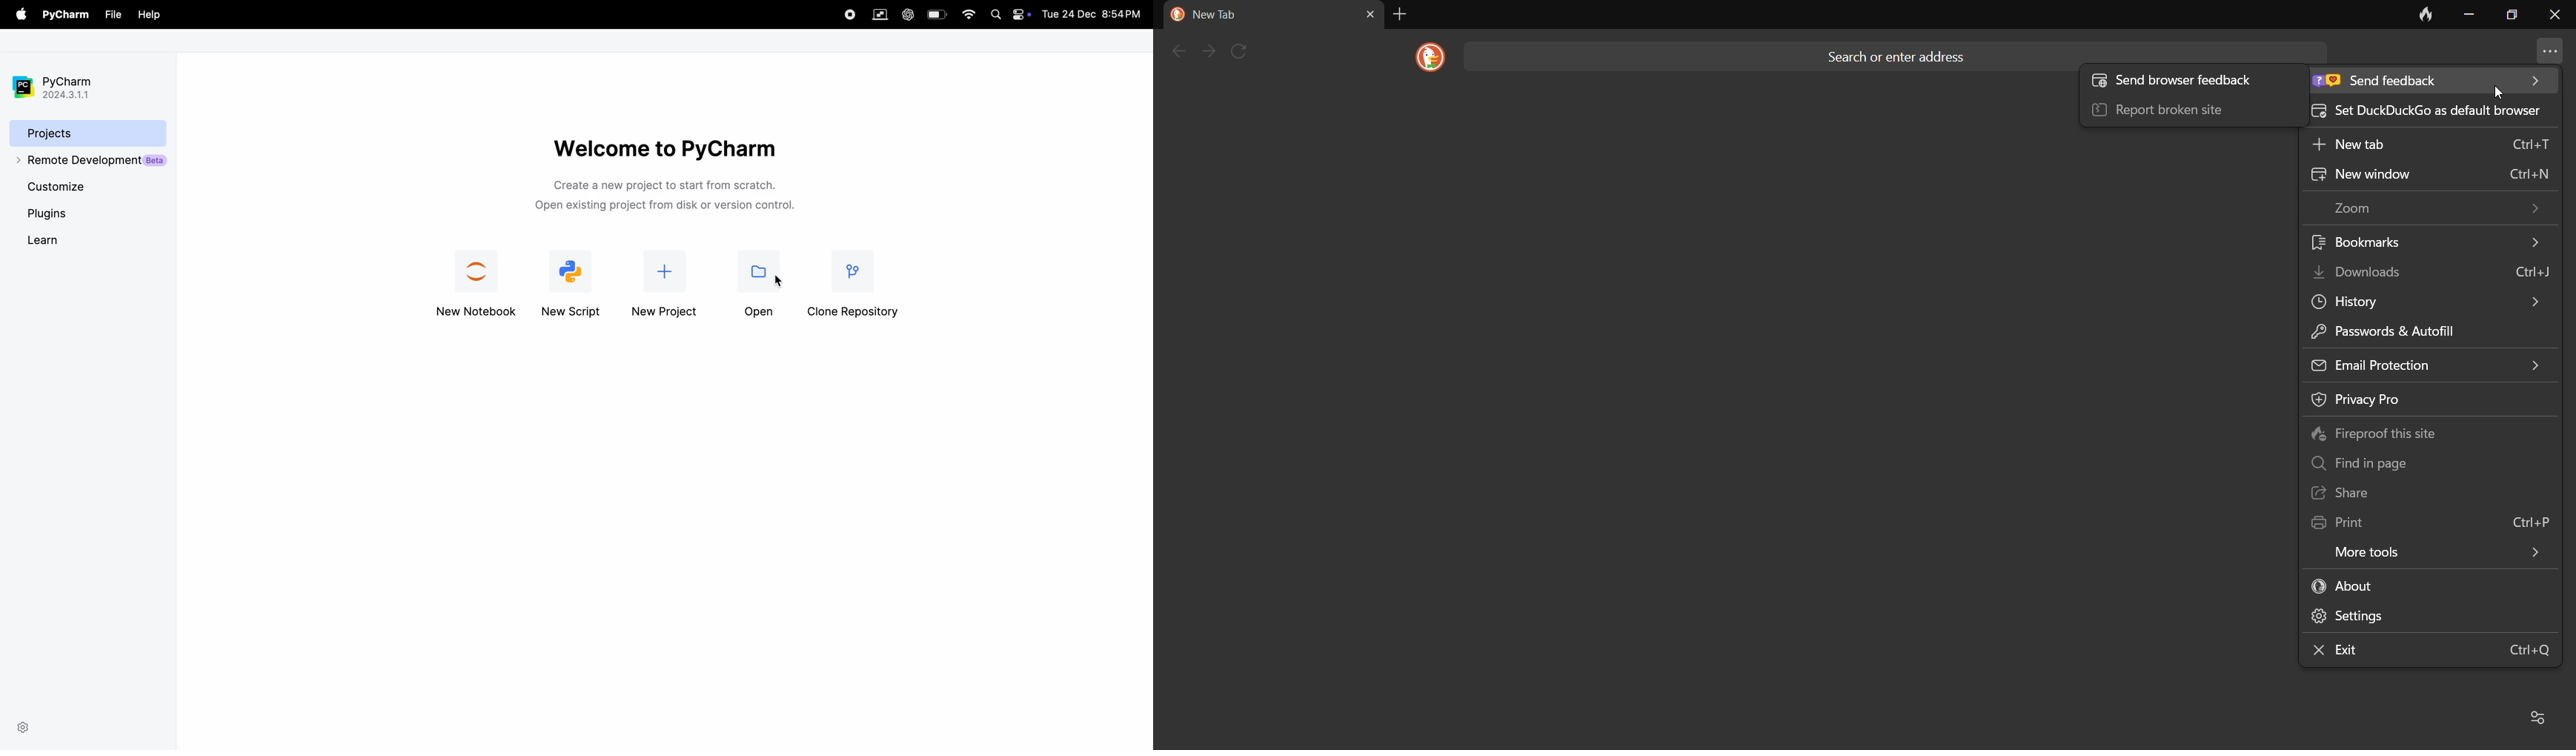 The image size is (2576, 756). Describe the element at coordinates (64, 214) in the screenshot. I see `plugins` at that location.